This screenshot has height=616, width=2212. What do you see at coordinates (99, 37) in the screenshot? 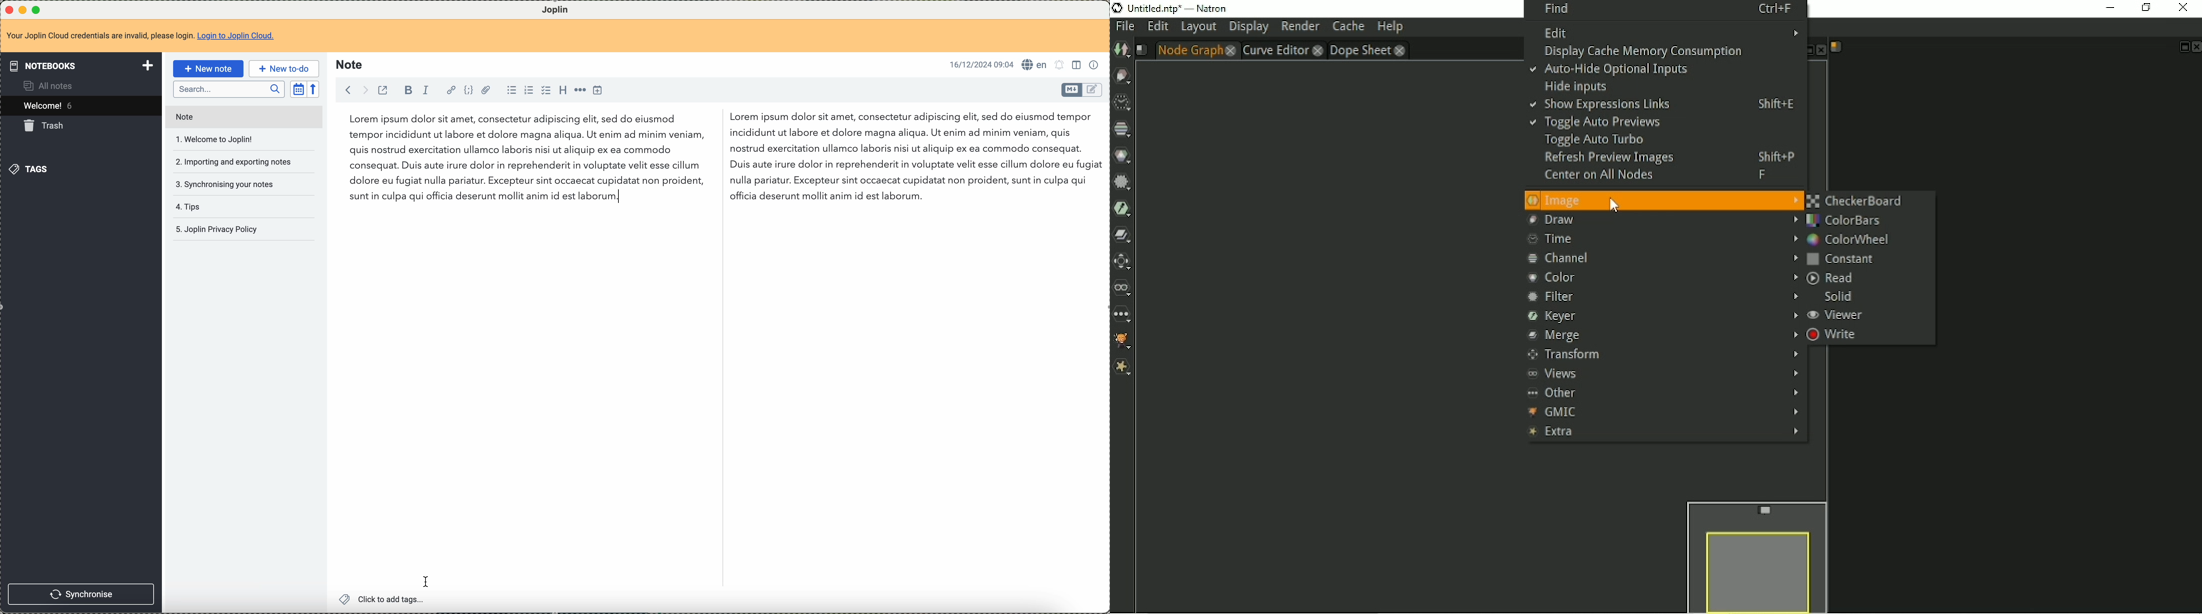
I see `Your Joplin Cloud credentials are invalid, please login.` at bounding box center [99, 37].